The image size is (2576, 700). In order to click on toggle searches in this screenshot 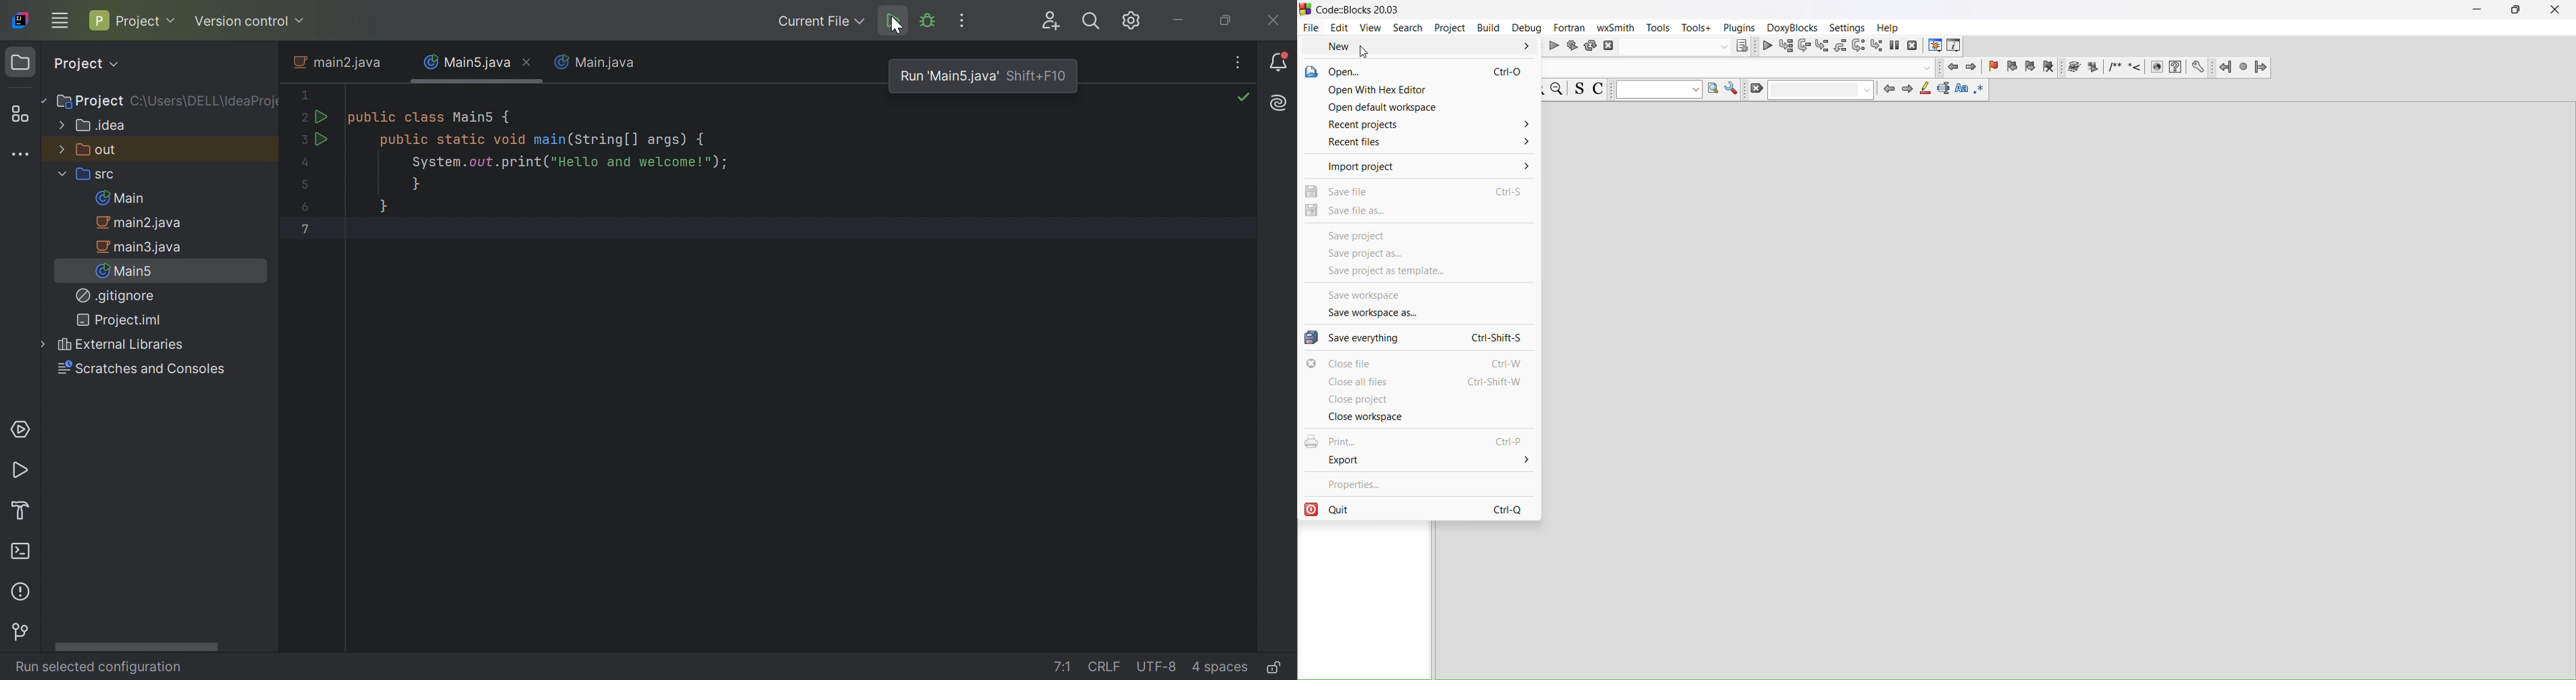, I will do `click(1579, 89)`.